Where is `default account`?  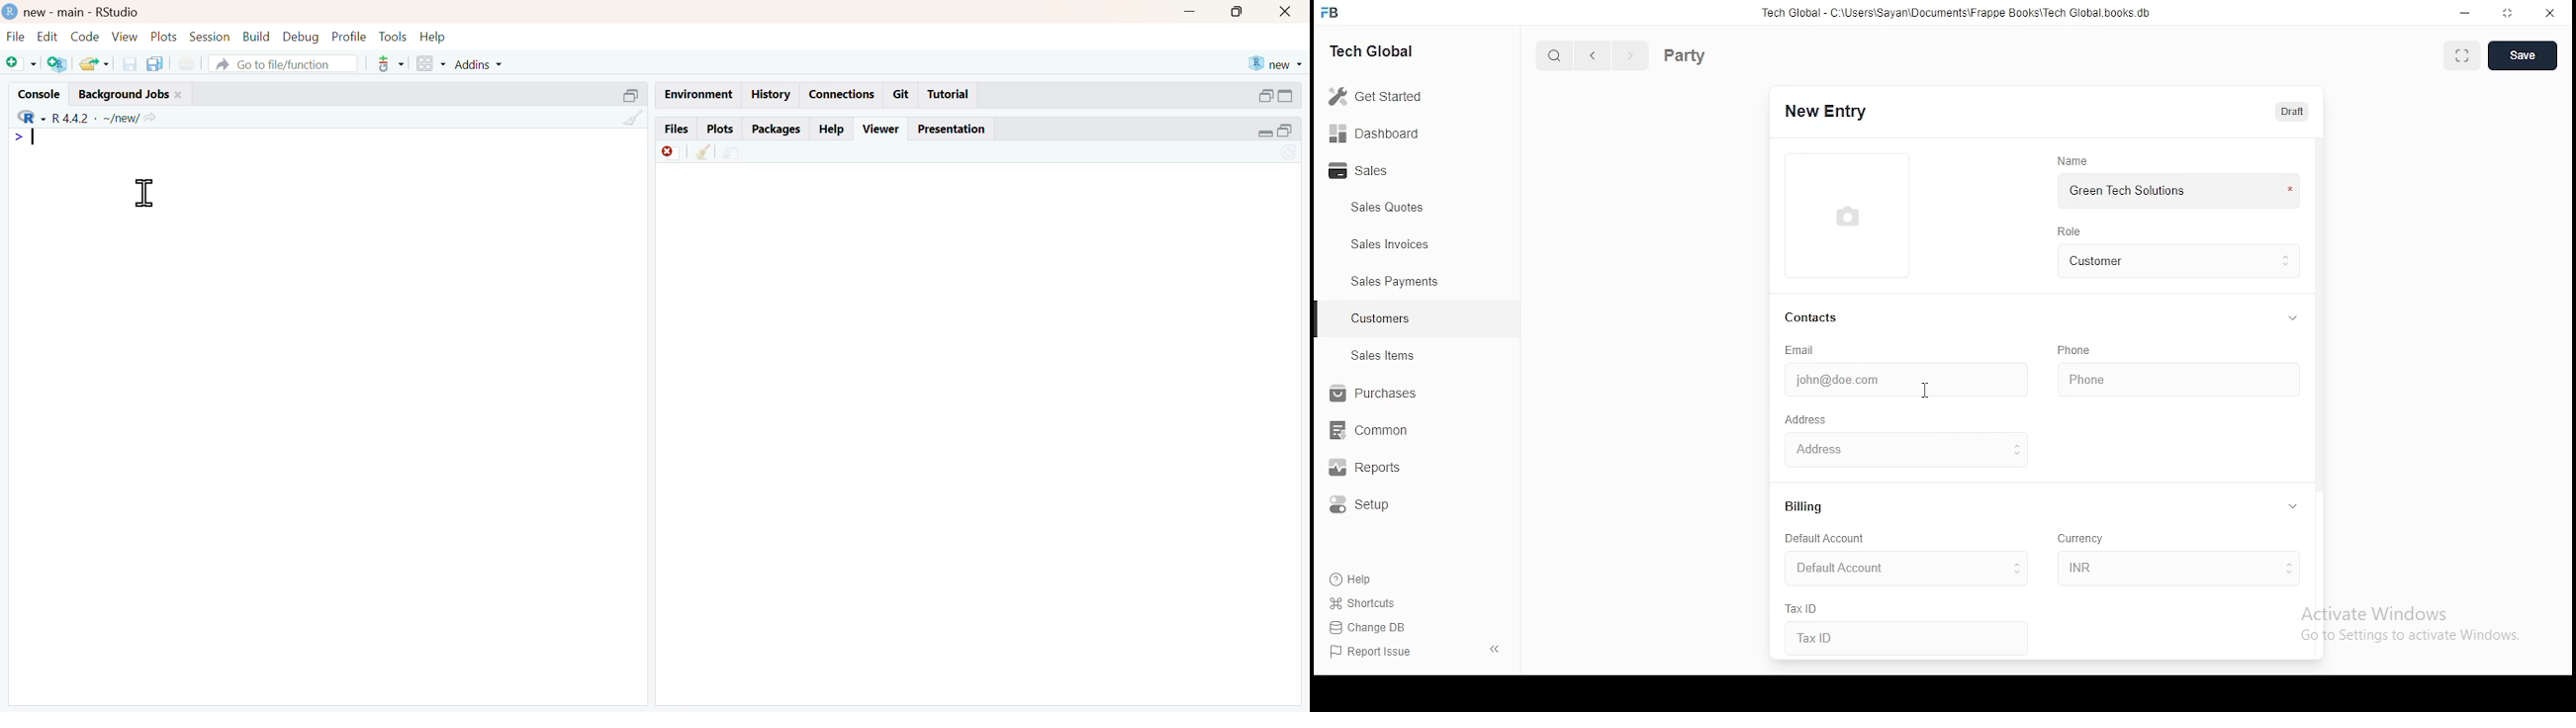
default account is located at coordinates (1897, 568).